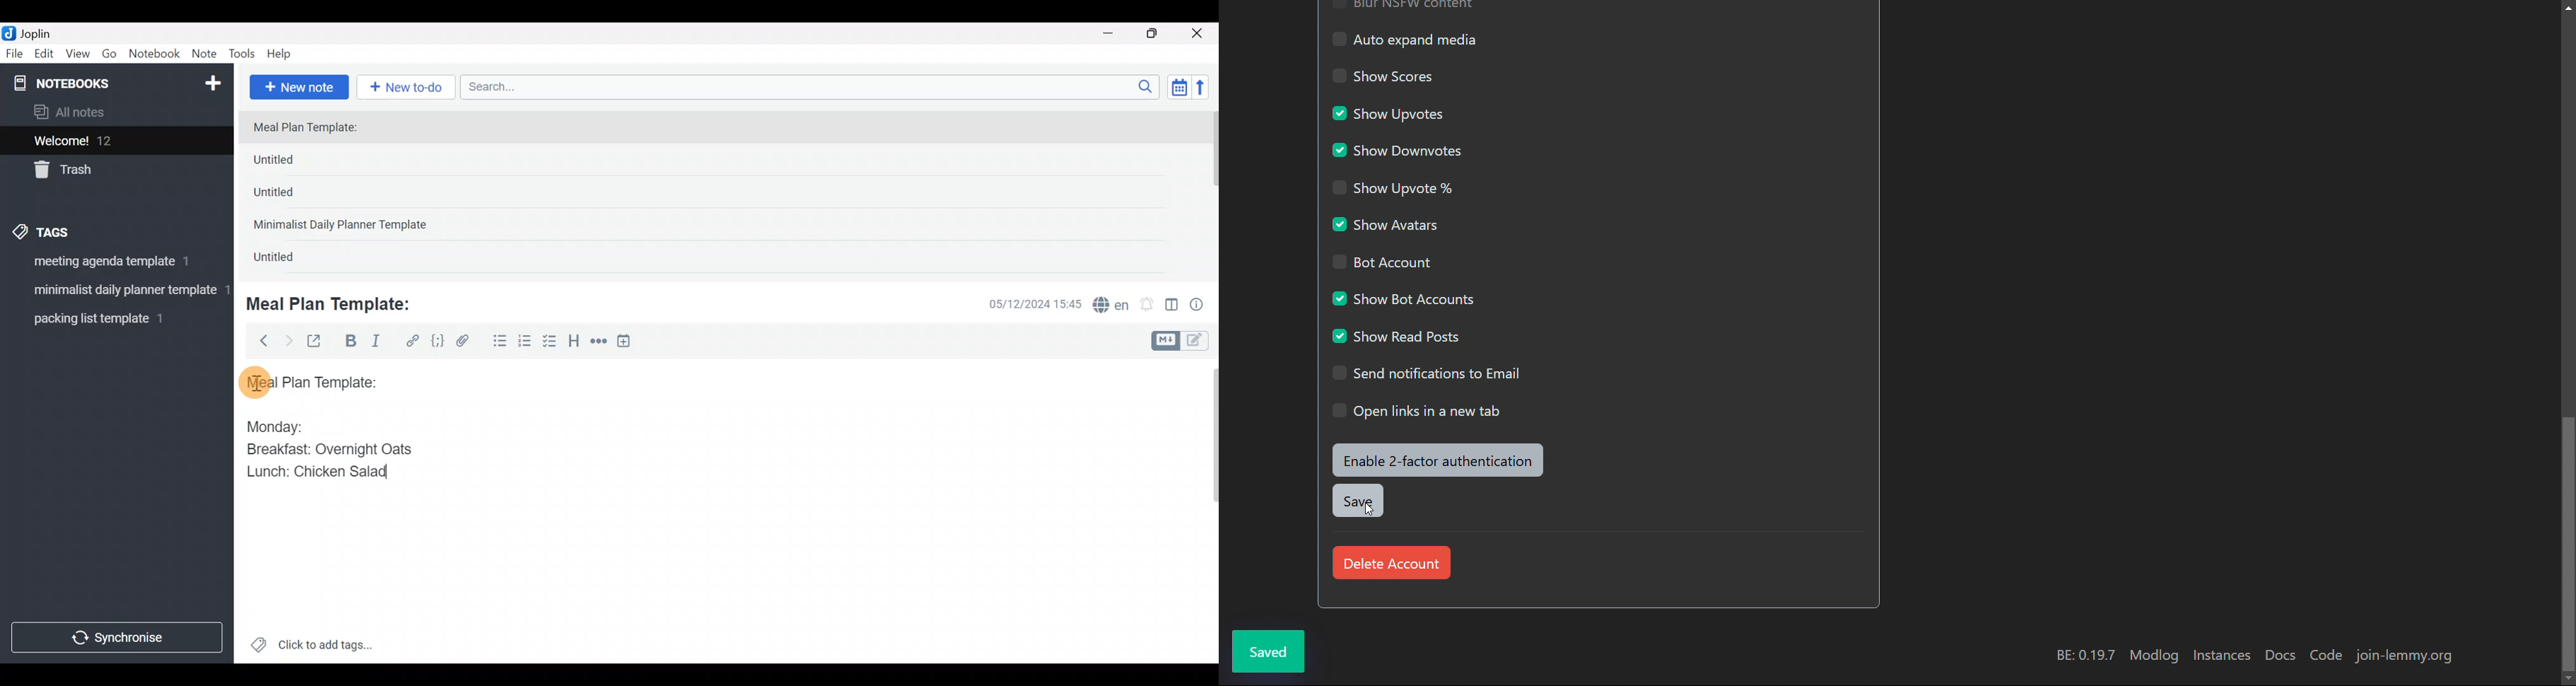 The width and height of the screenshot is (2576, 700). What do you see at coordinates (1025, 304) in the screenshot?
I see `Date & time` at bounding box center [1025, 304].